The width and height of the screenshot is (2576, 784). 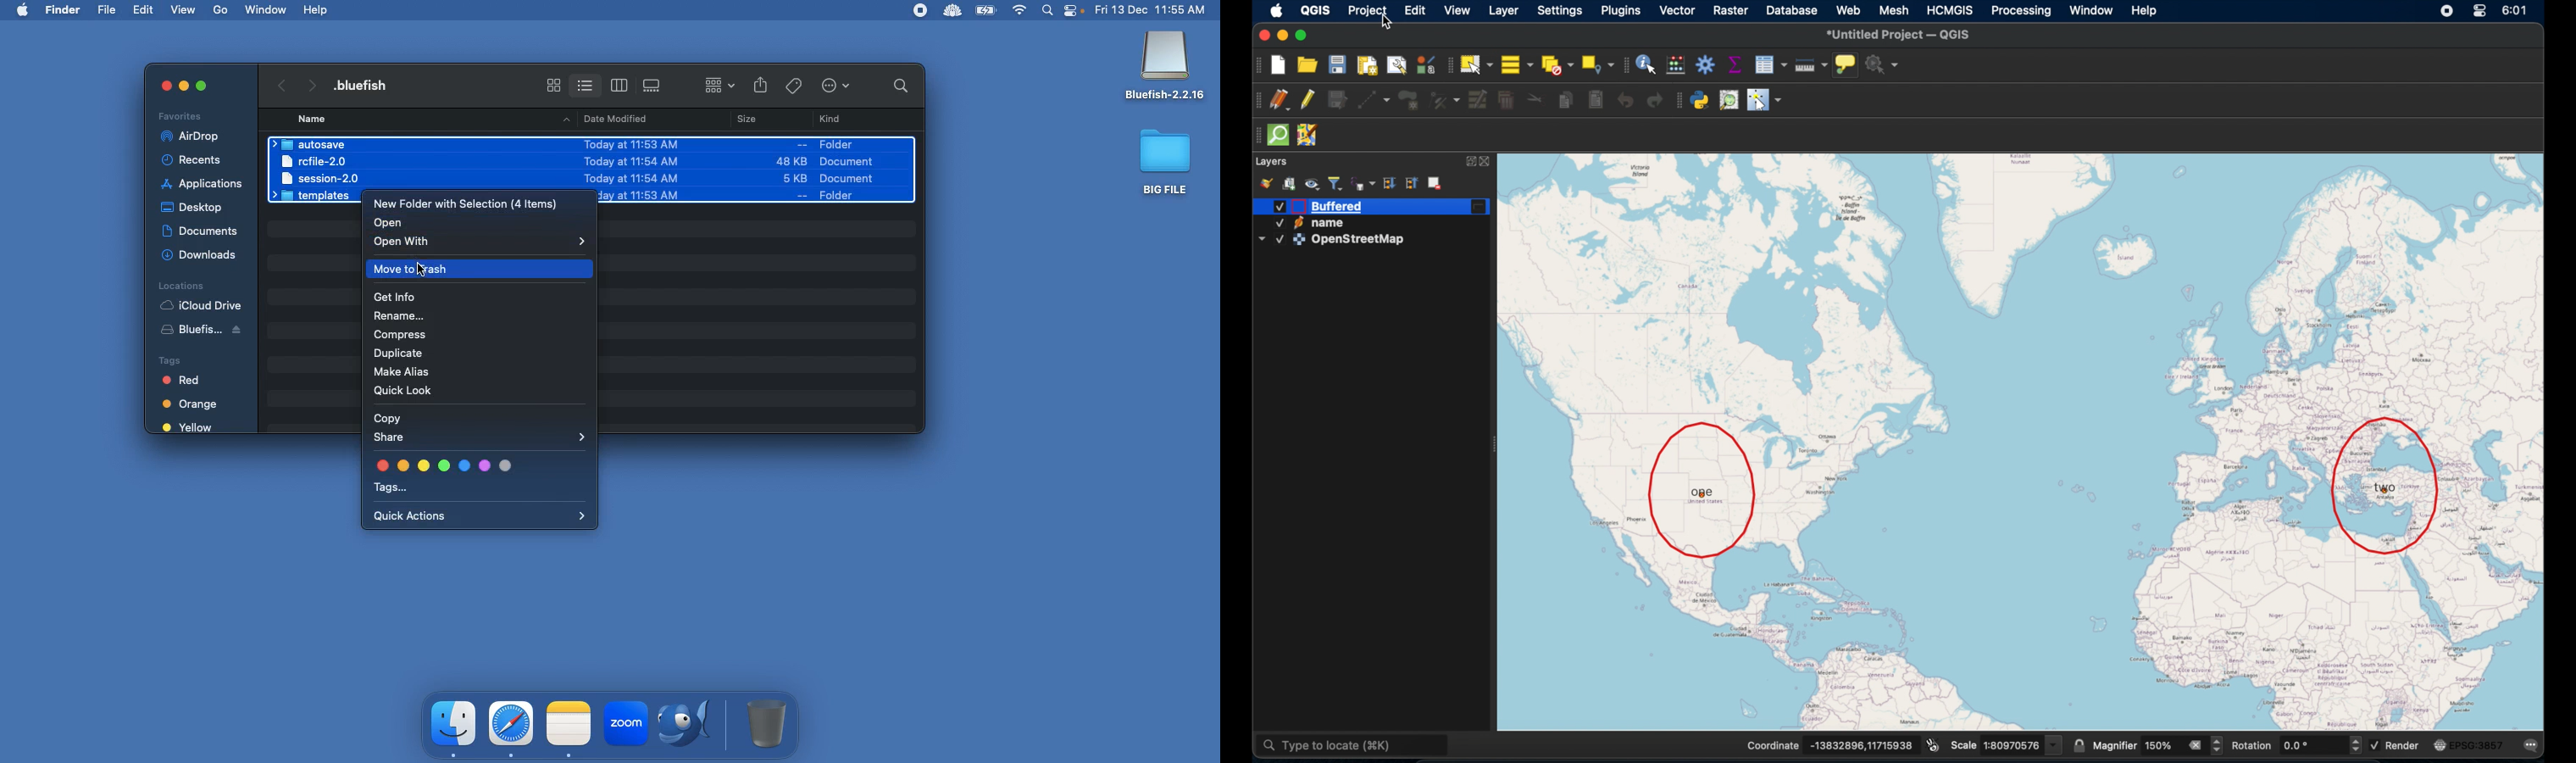 What do you see at coordinates (182, 115) in the screenshot?
I see `Favorites` at bounding box center [182, 115].